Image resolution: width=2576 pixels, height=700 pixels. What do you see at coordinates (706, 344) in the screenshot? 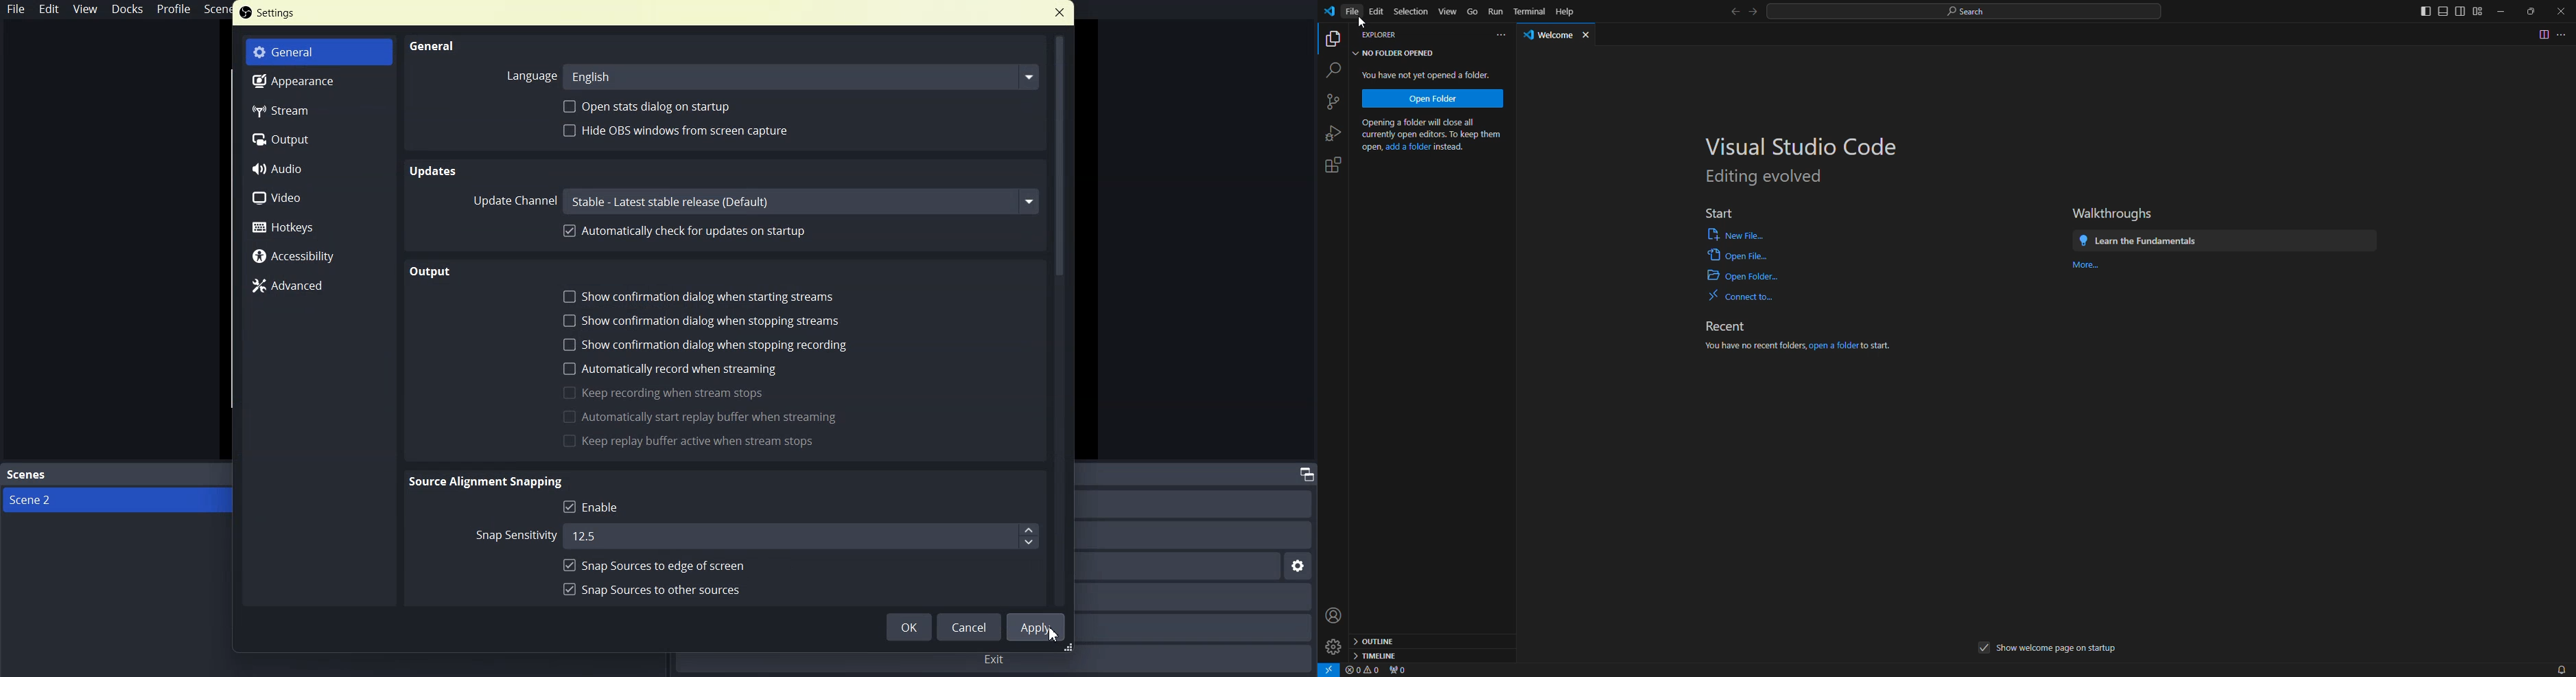
I see `Show confirmation dialogue when stopping recording` at bounding box center [706, 344].